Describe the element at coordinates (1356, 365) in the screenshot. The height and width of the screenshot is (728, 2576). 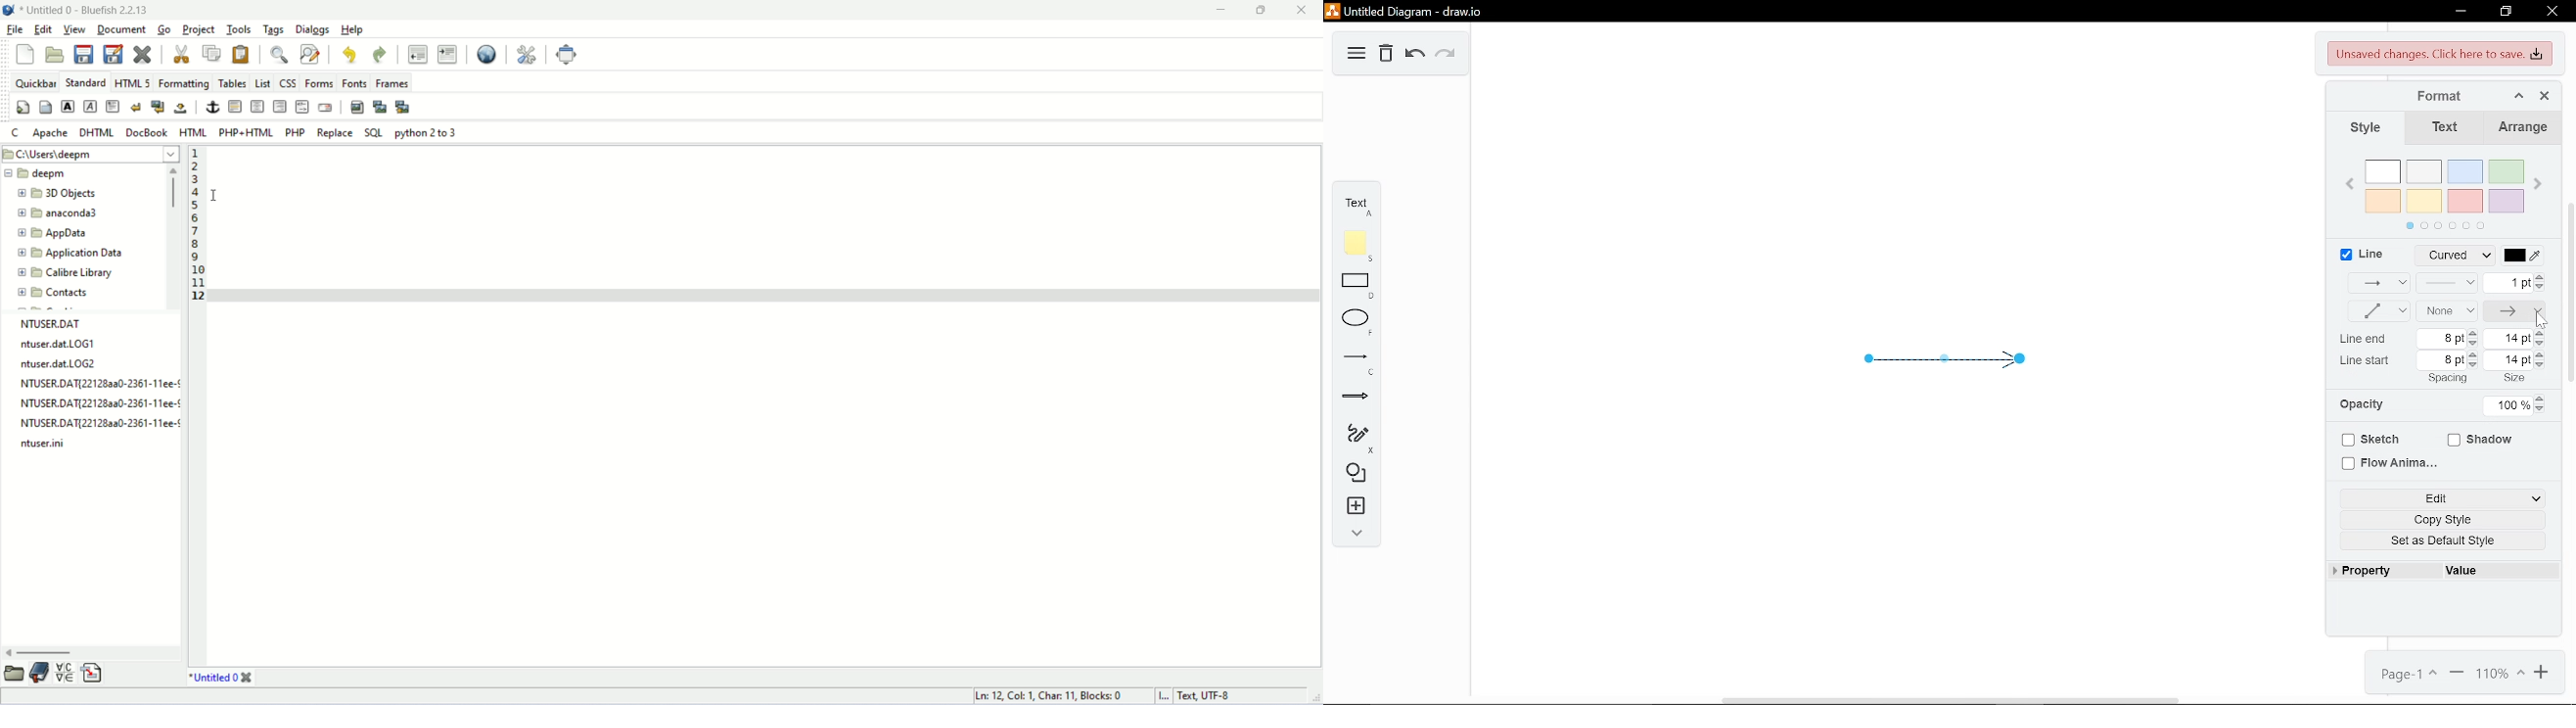
I see `Line` at that location.